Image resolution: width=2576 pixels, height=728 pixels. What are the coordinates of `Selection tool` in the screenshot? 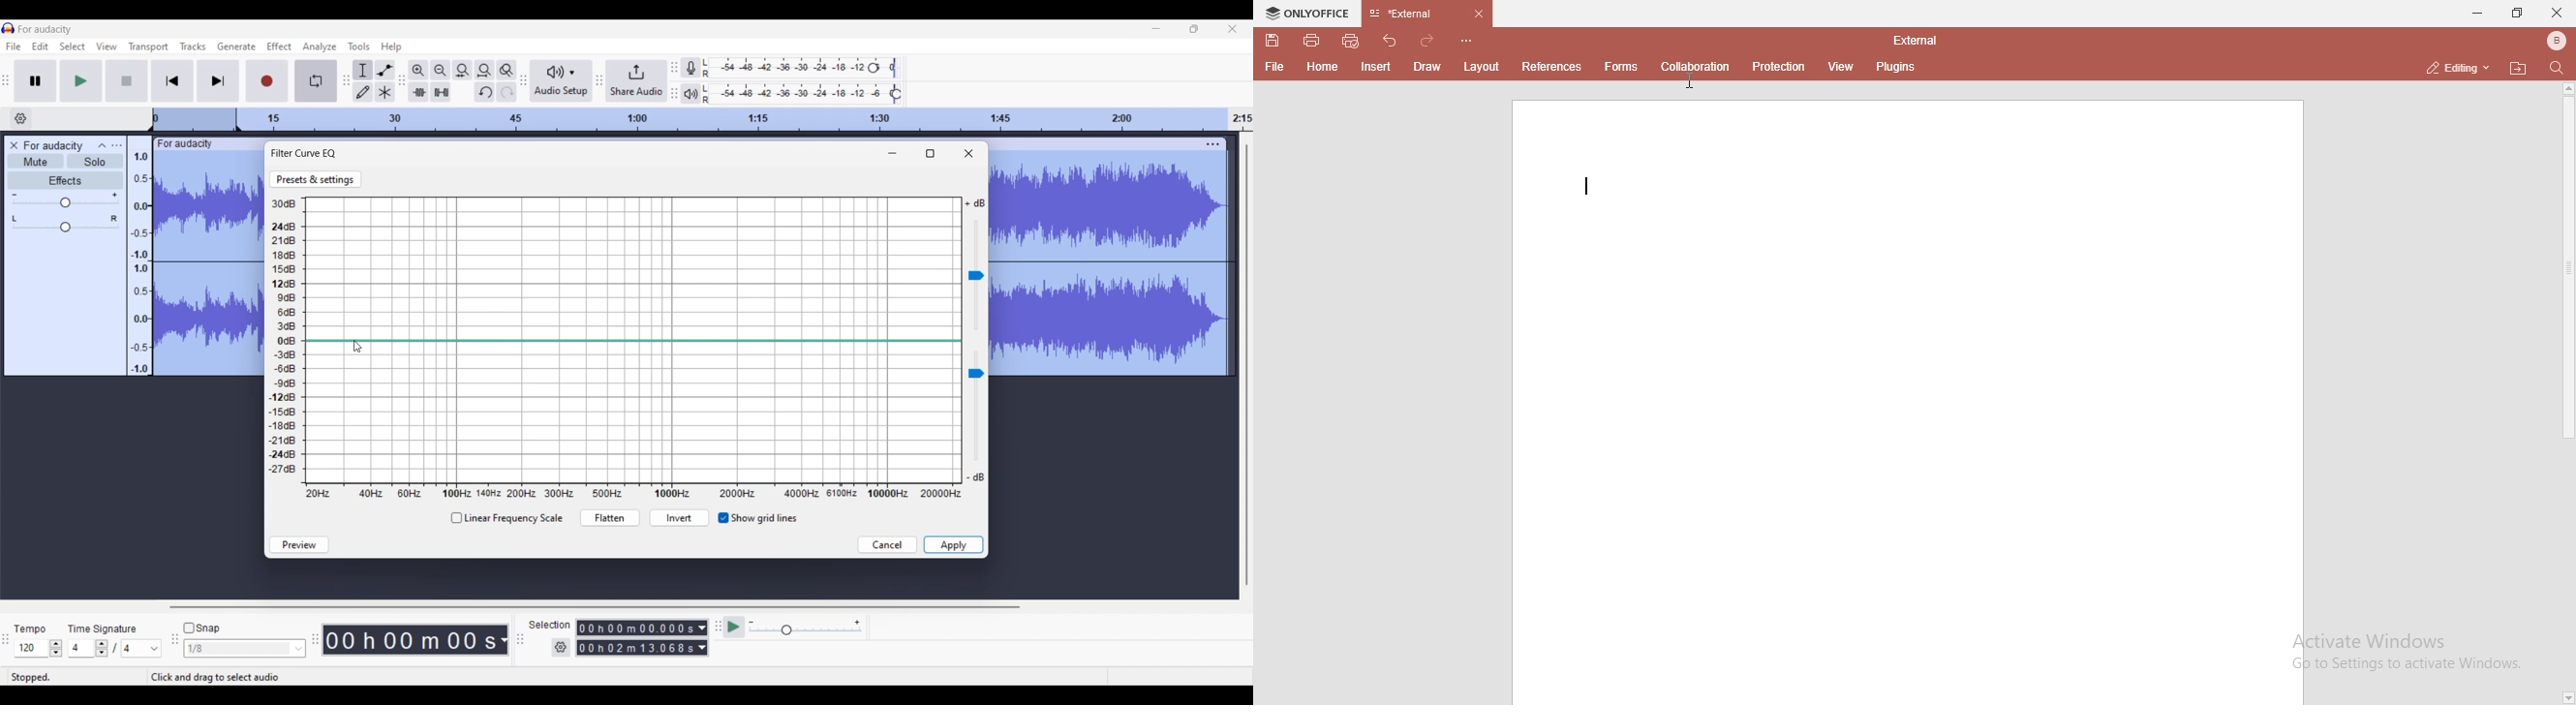 It's located at (364, 70).